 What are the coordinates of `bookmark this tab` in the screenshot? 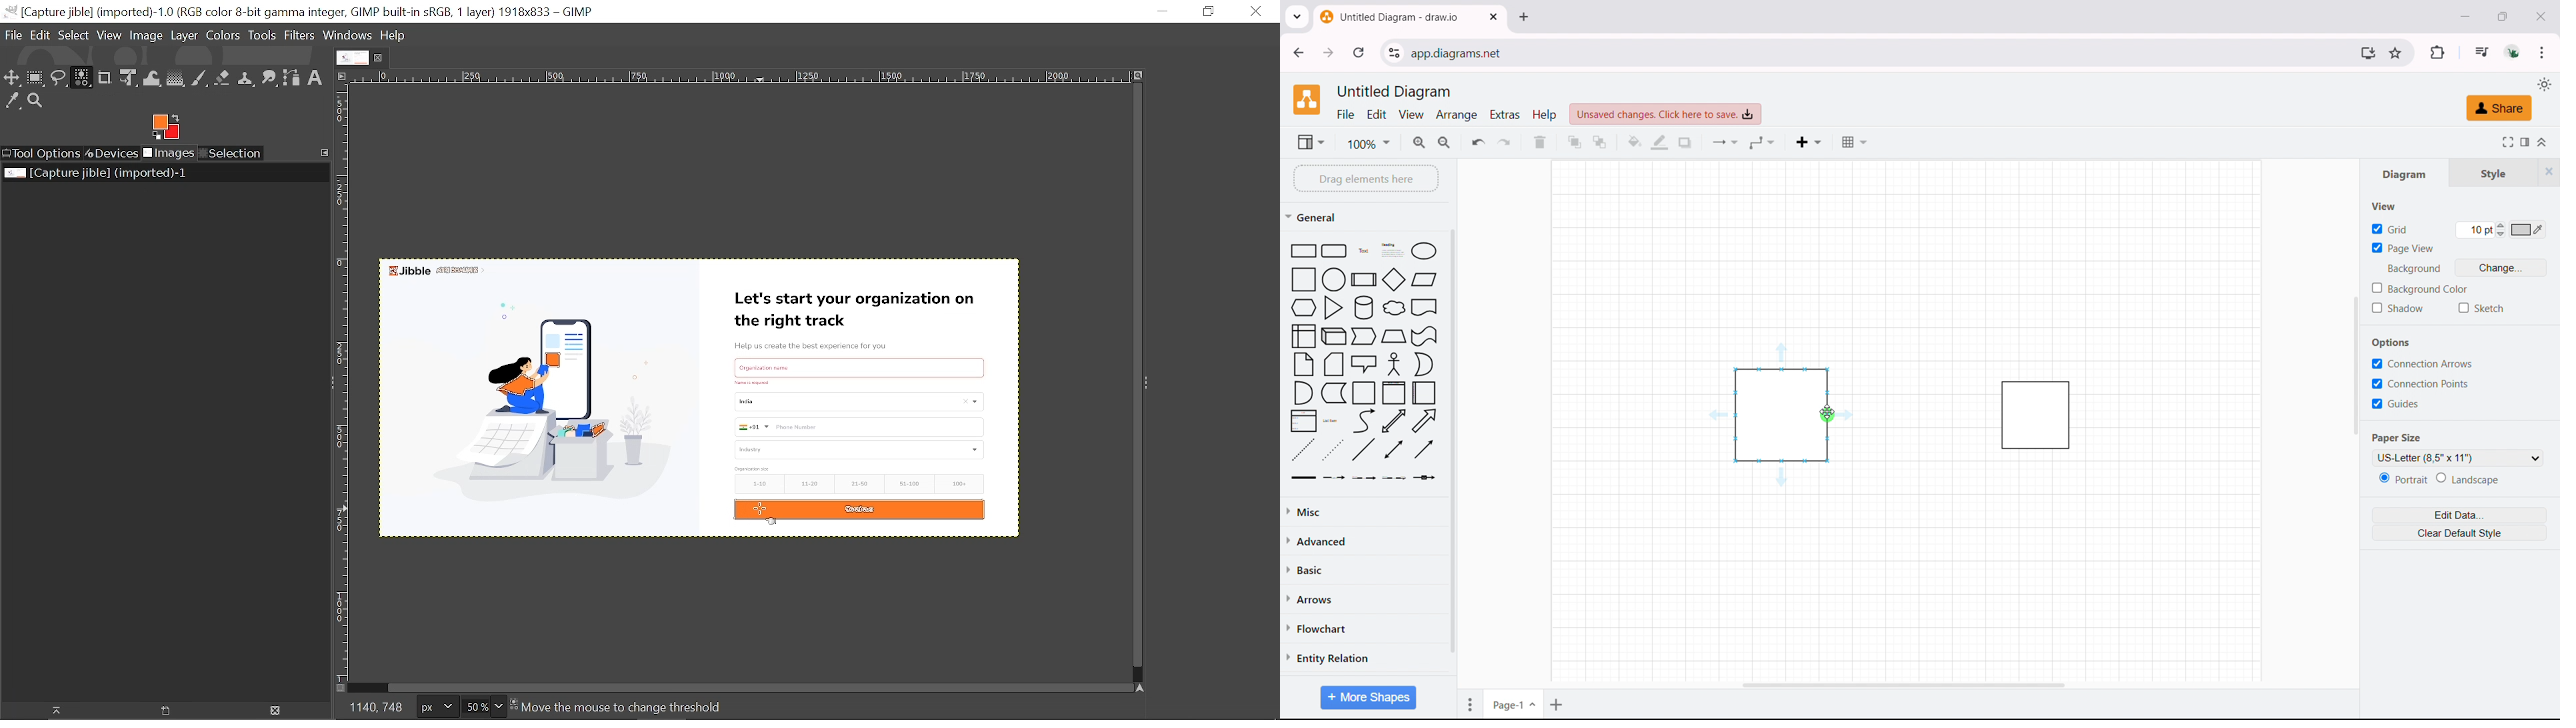 It's located at (2395, 53).